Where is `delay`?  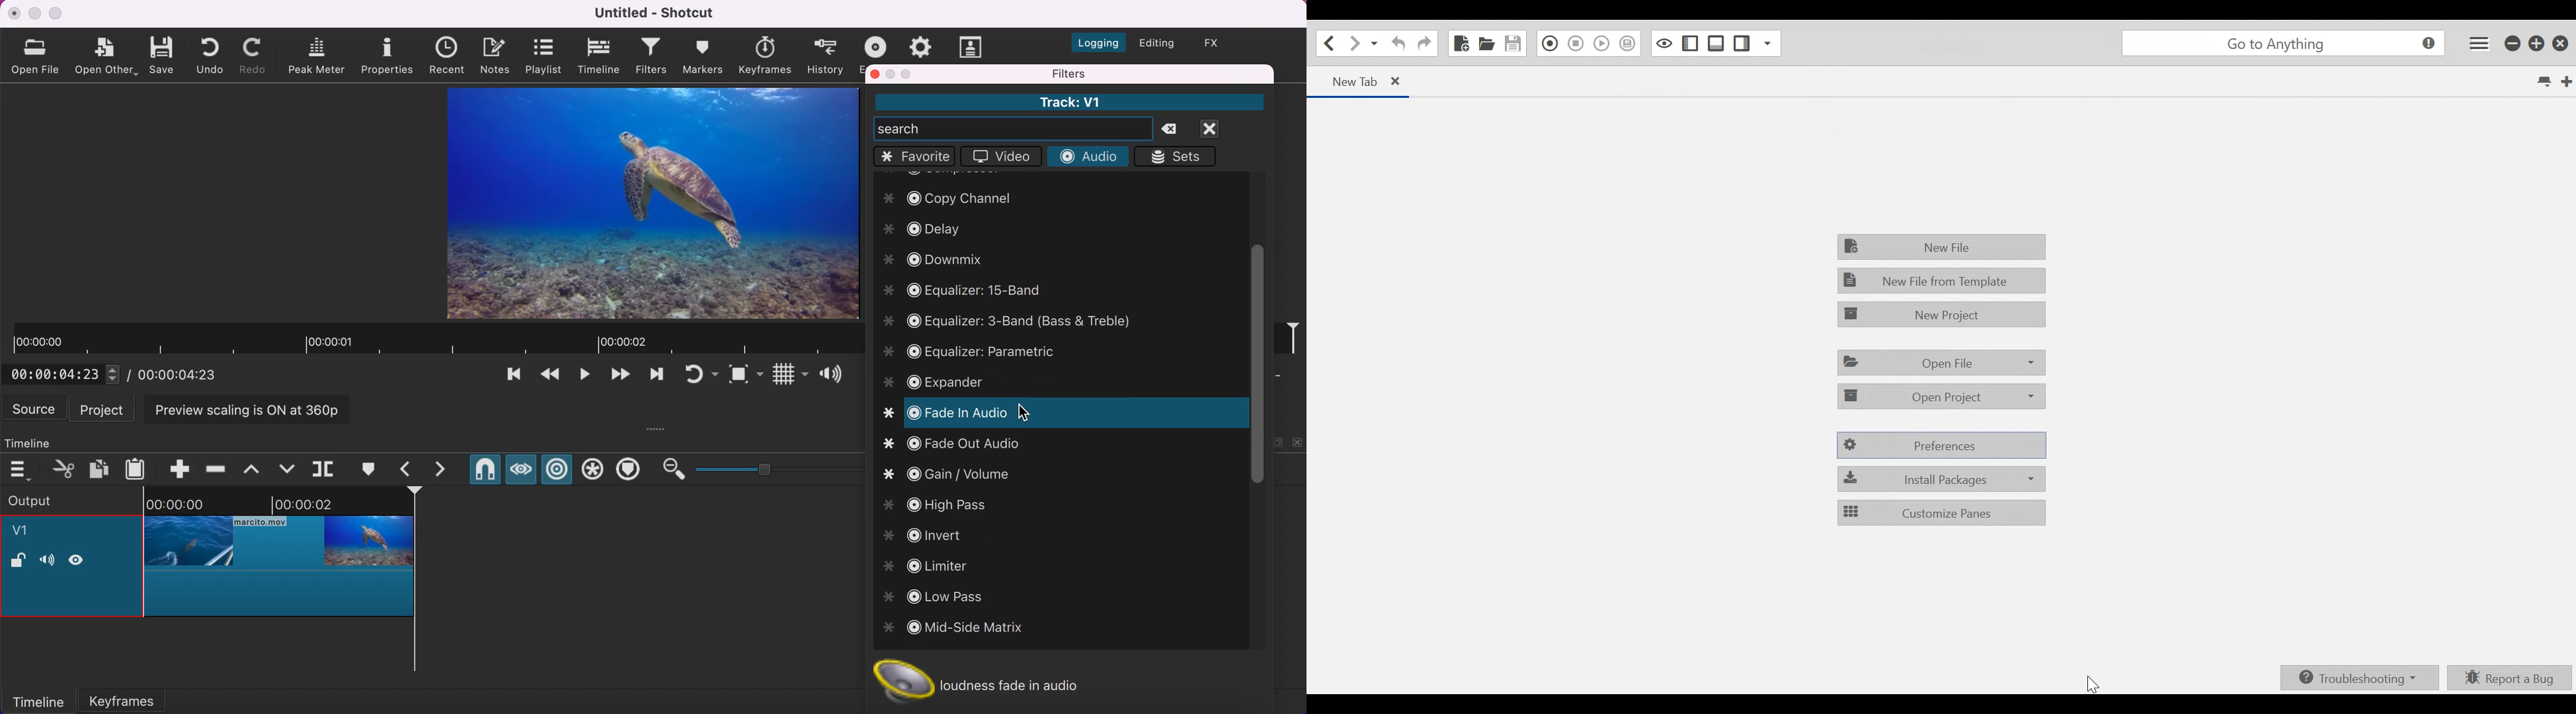
delay is located at coordinates (924, 225).